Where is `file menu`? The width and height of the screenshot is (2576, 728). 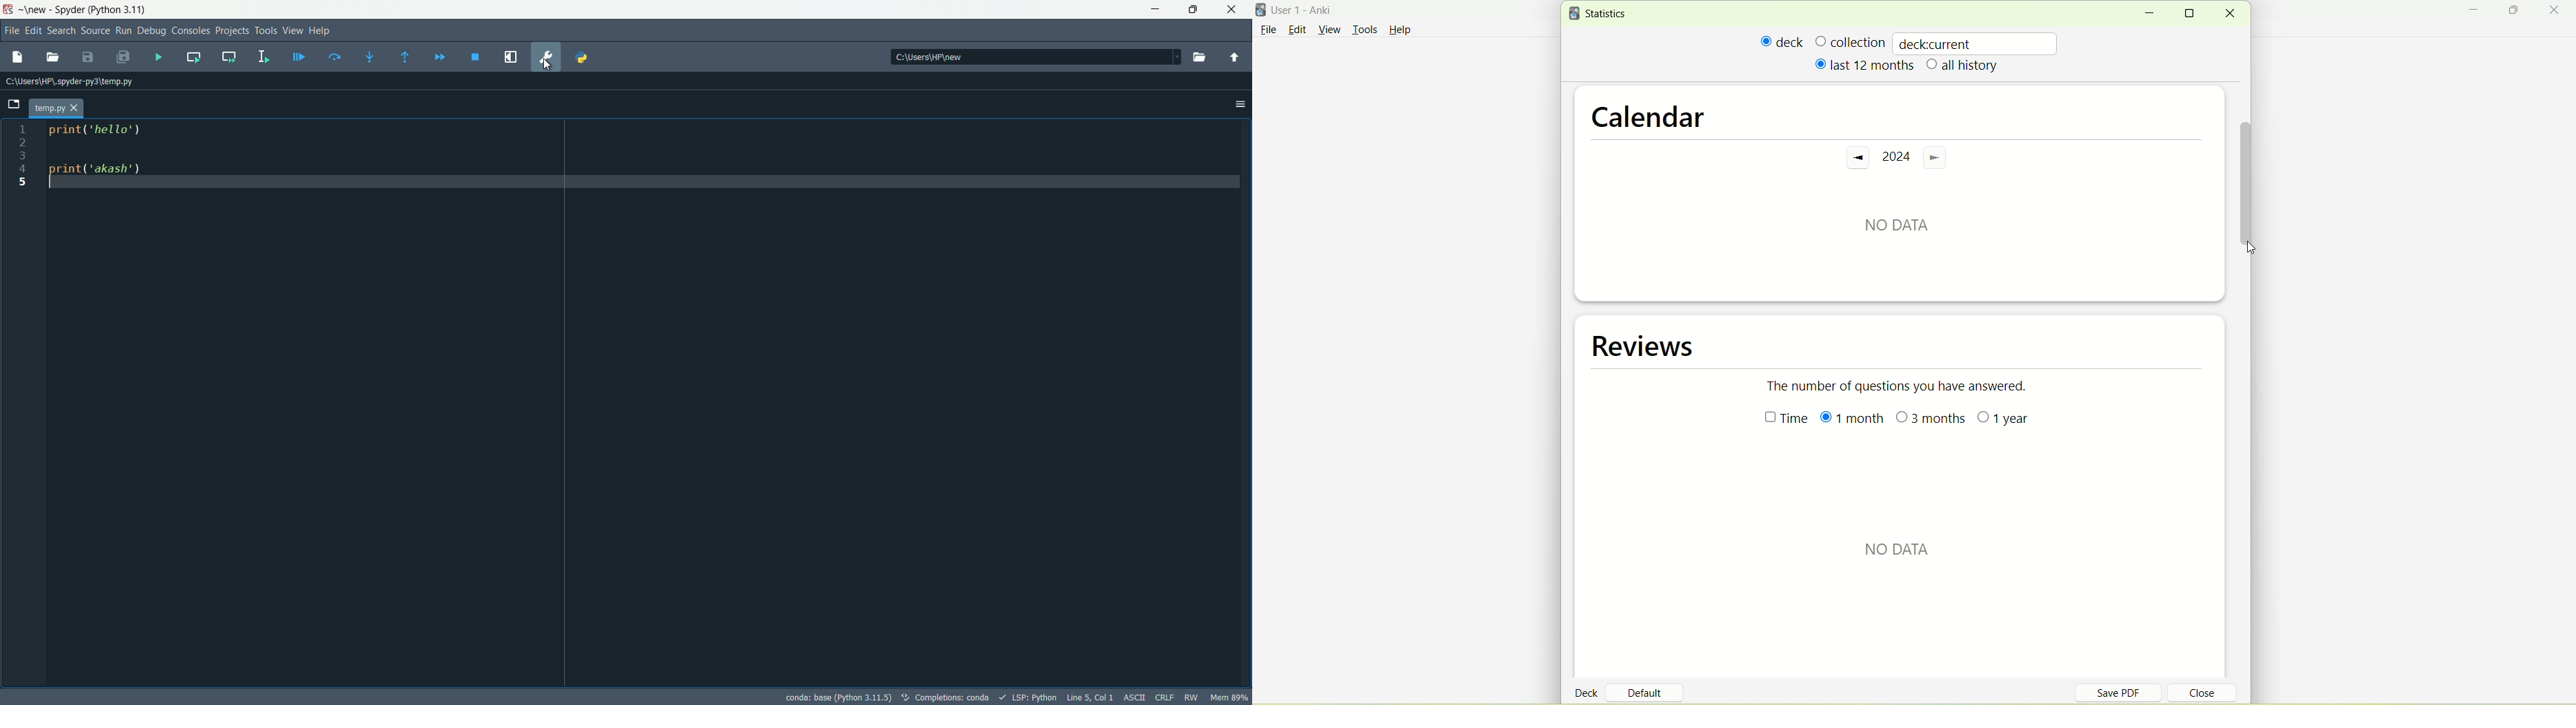 file menu is located at coordinates (13, 31).